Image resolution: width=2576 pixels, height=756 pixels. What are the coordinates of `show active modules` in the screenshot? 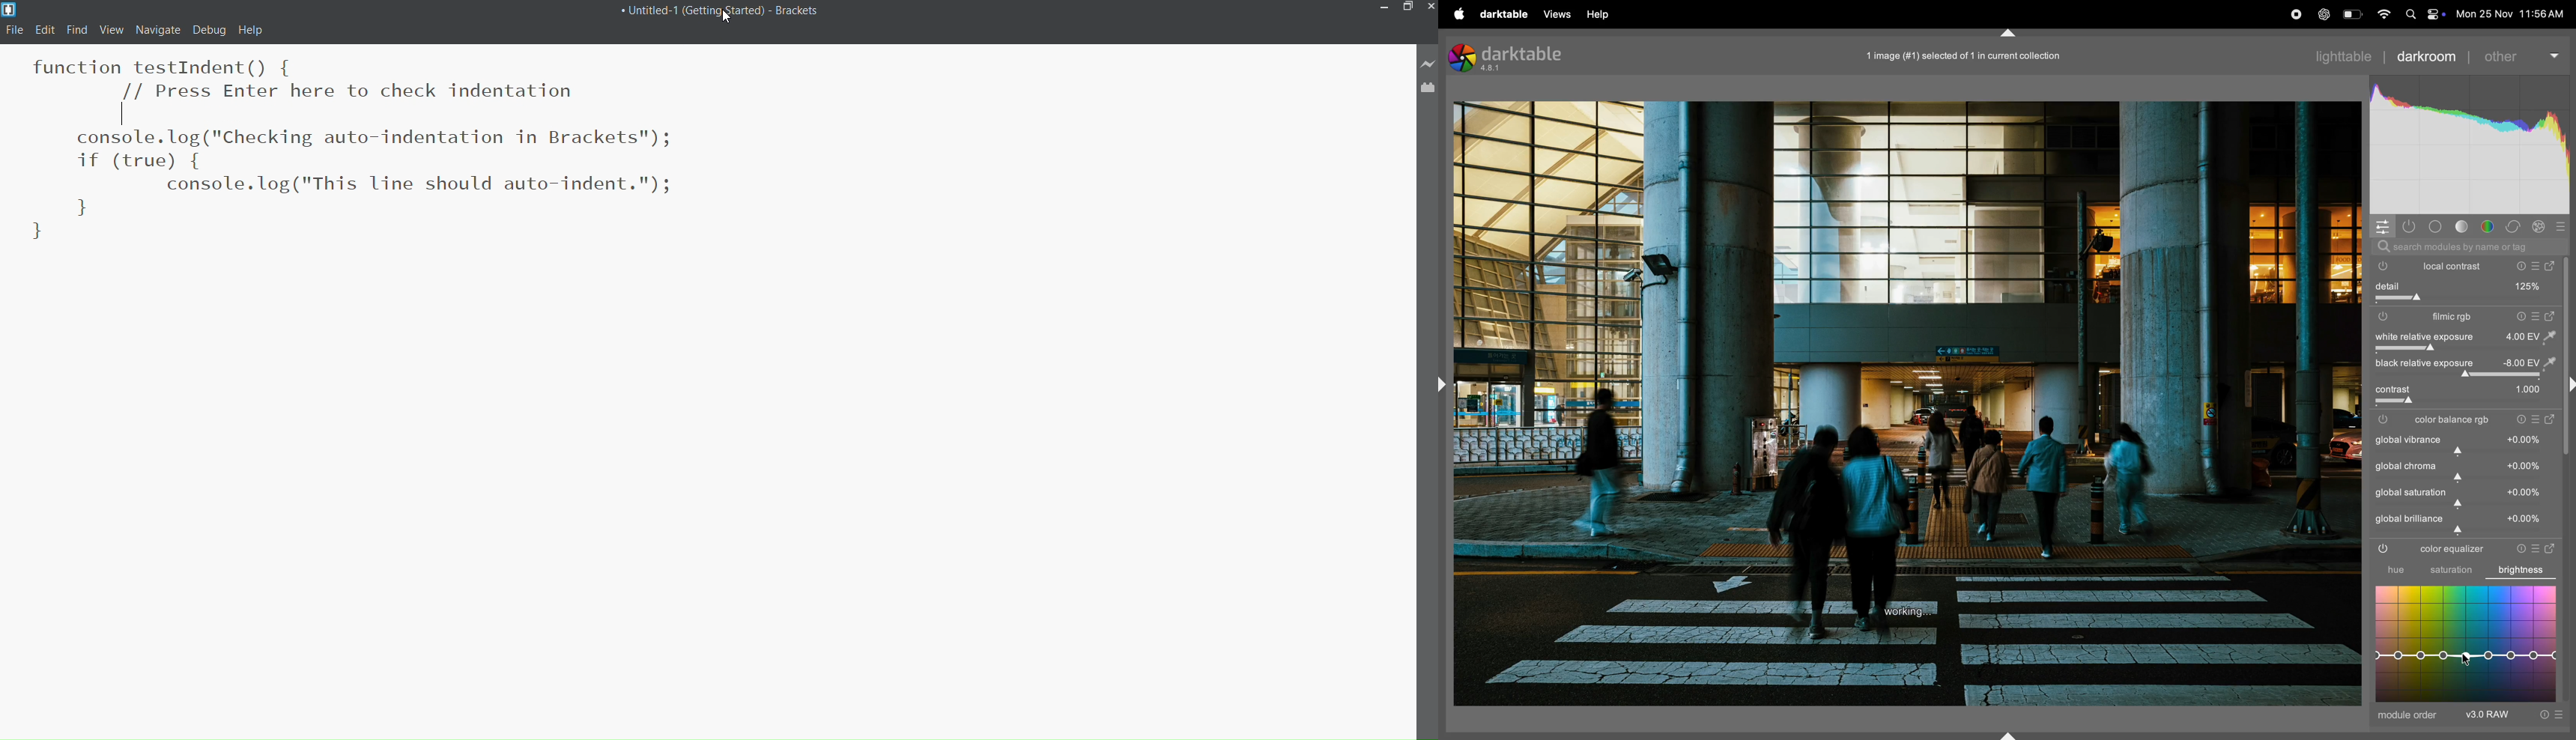 It's located at (2409, 225).